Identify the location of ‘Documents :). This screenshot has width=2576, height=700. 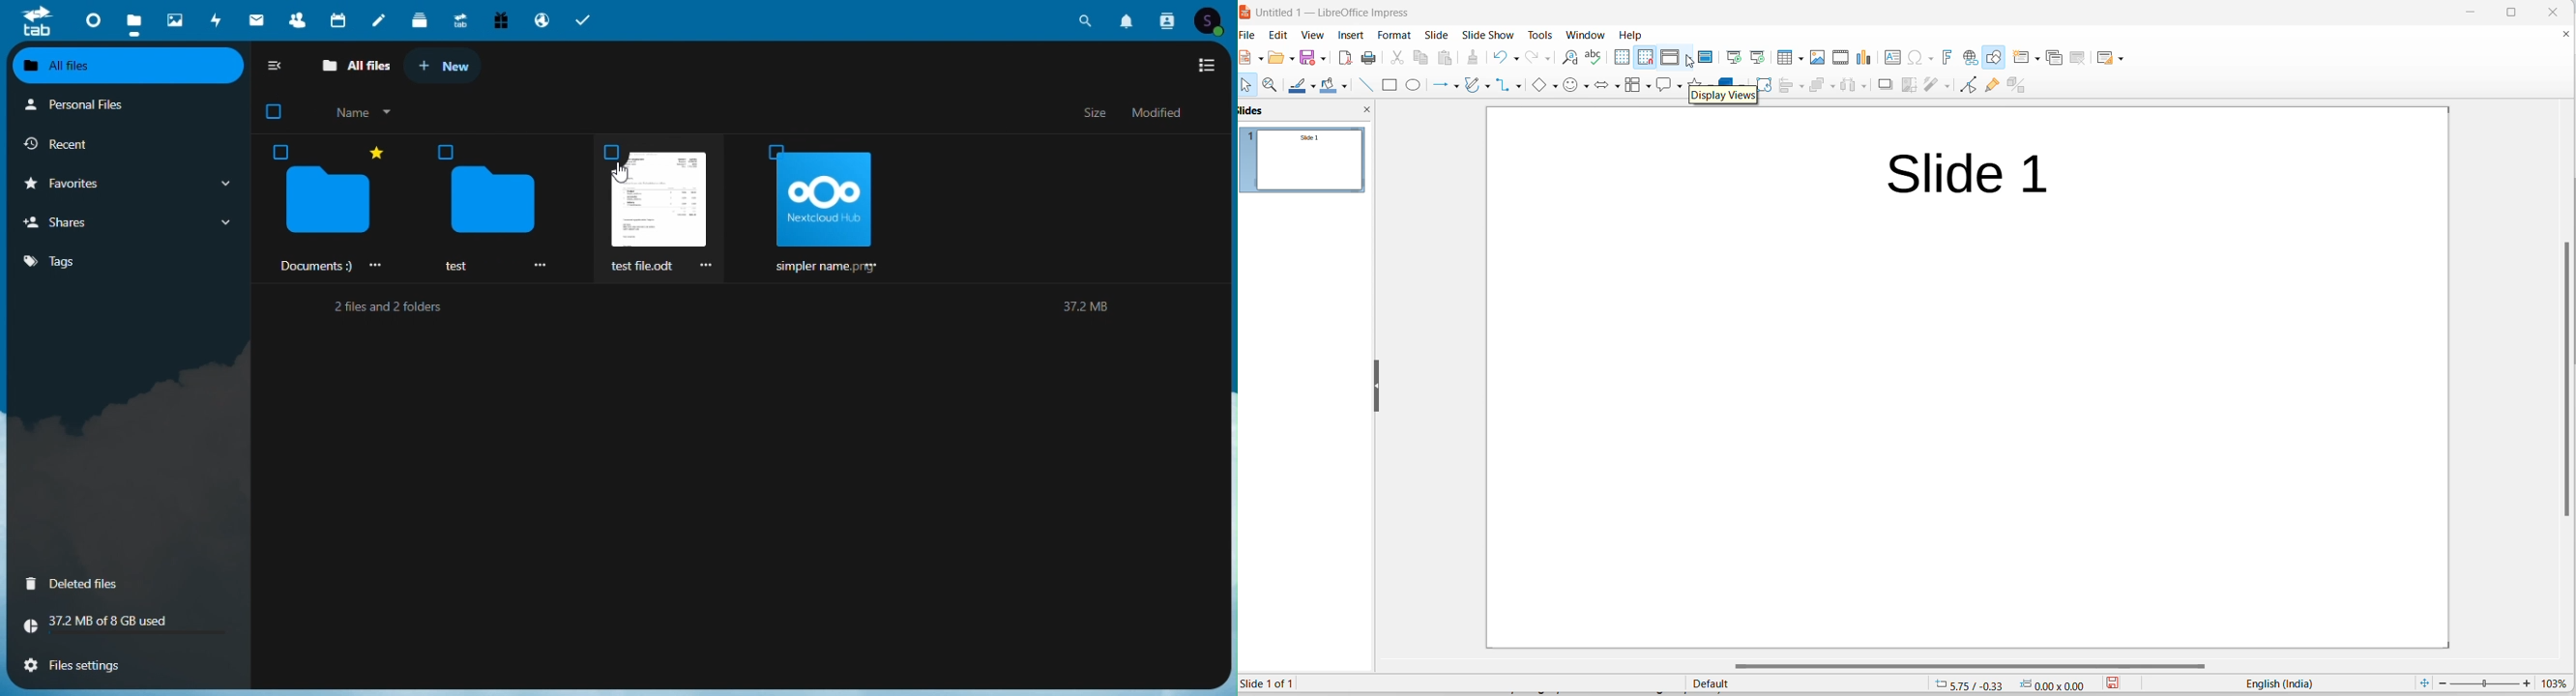
(328, 208).